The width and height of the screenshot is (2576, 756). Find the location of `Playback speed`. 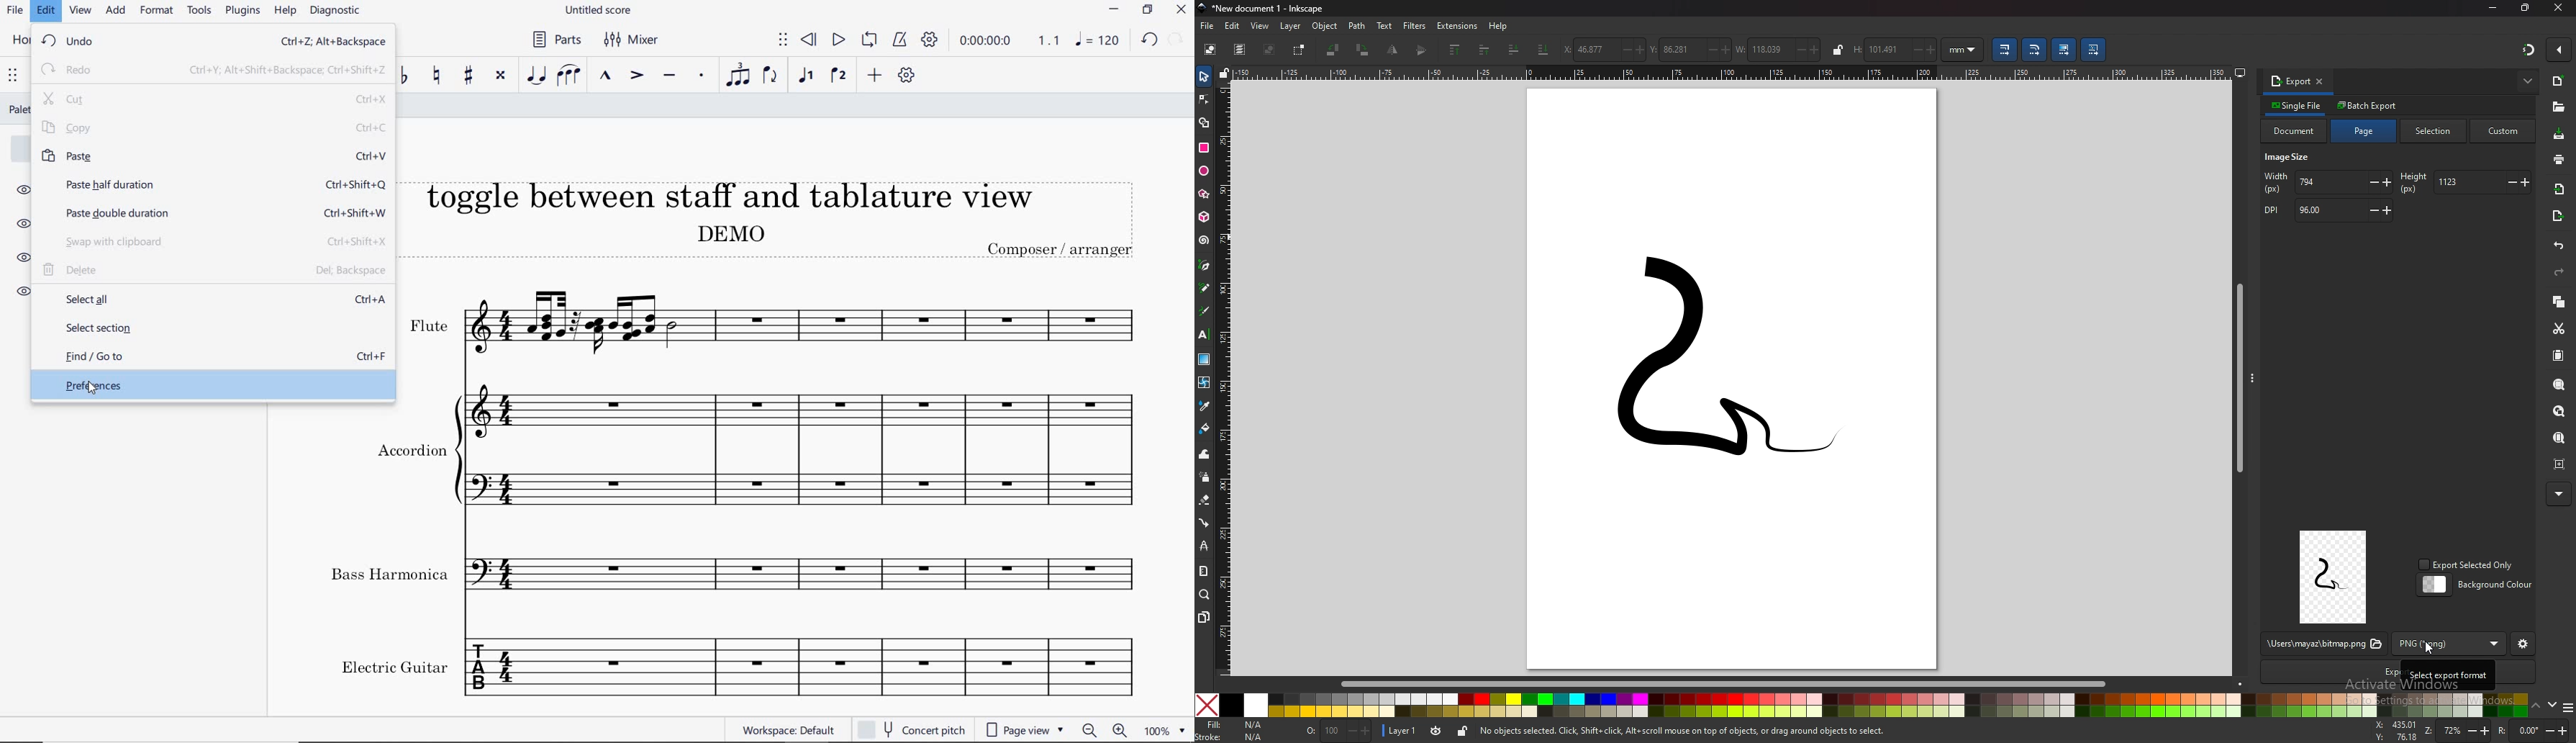

Playback speed is located at coordinates (1051, 42).